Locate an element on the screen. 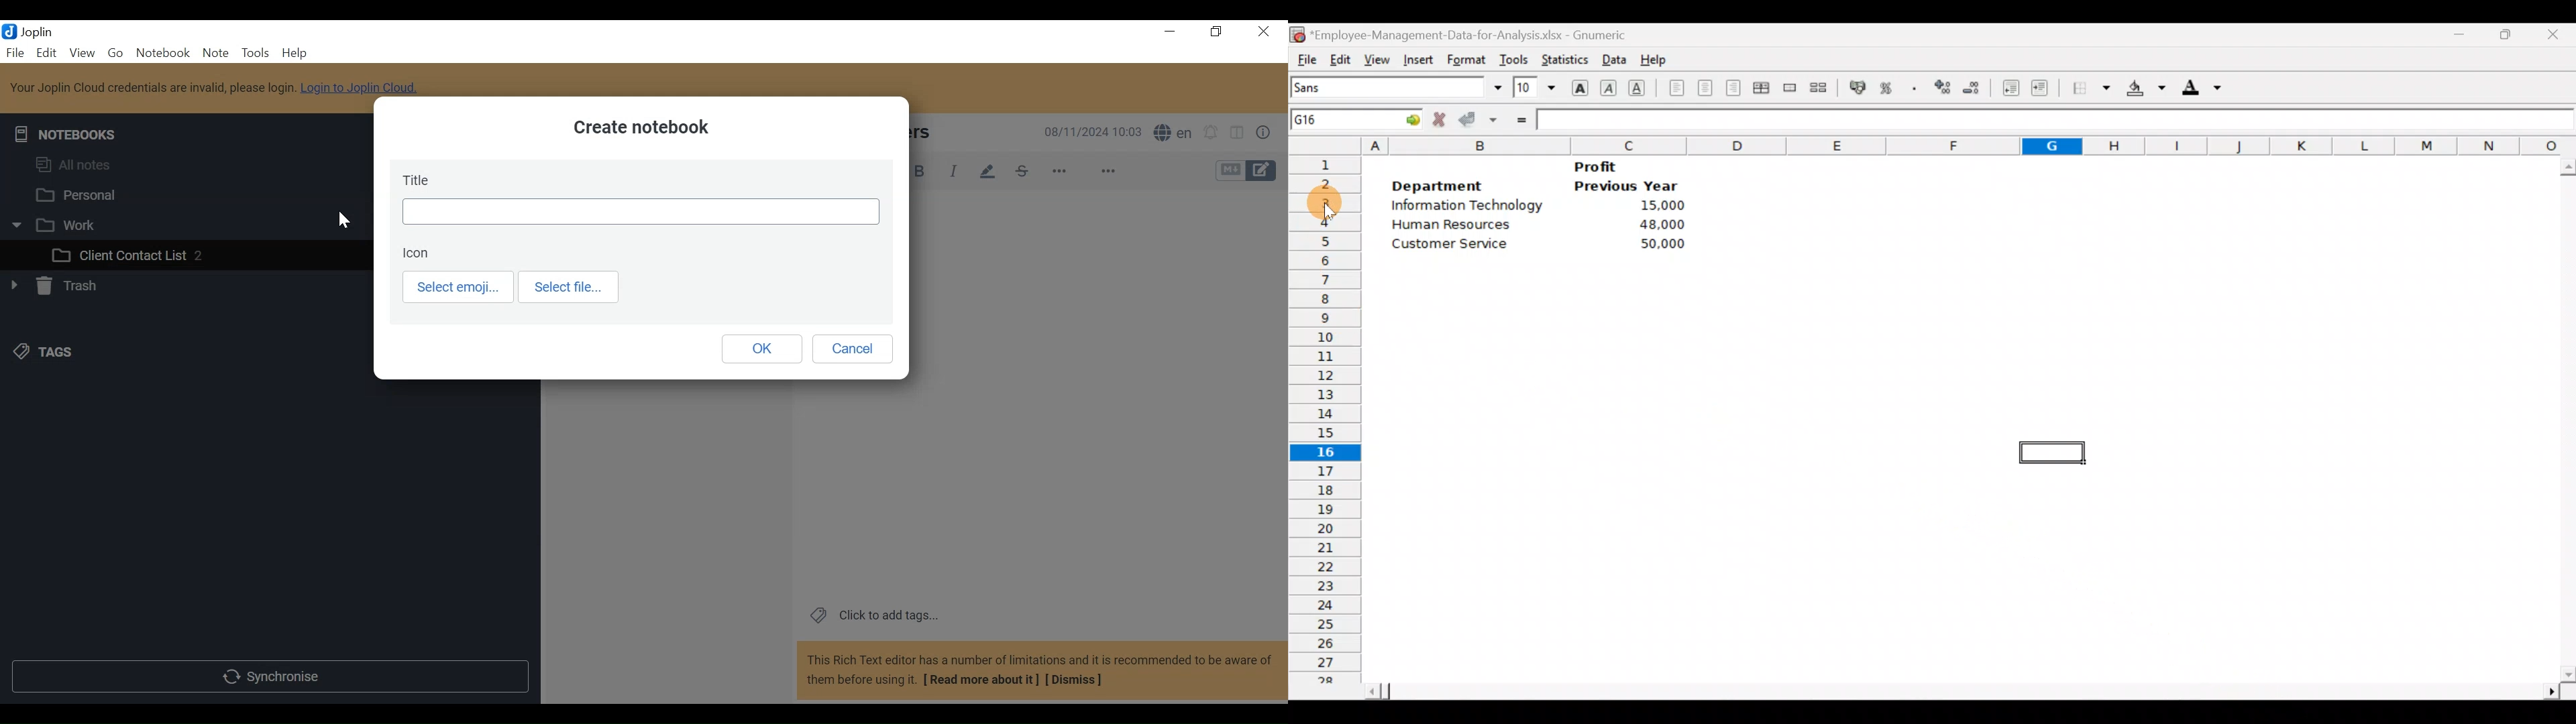  Data is located at coordinates (1611, 56).